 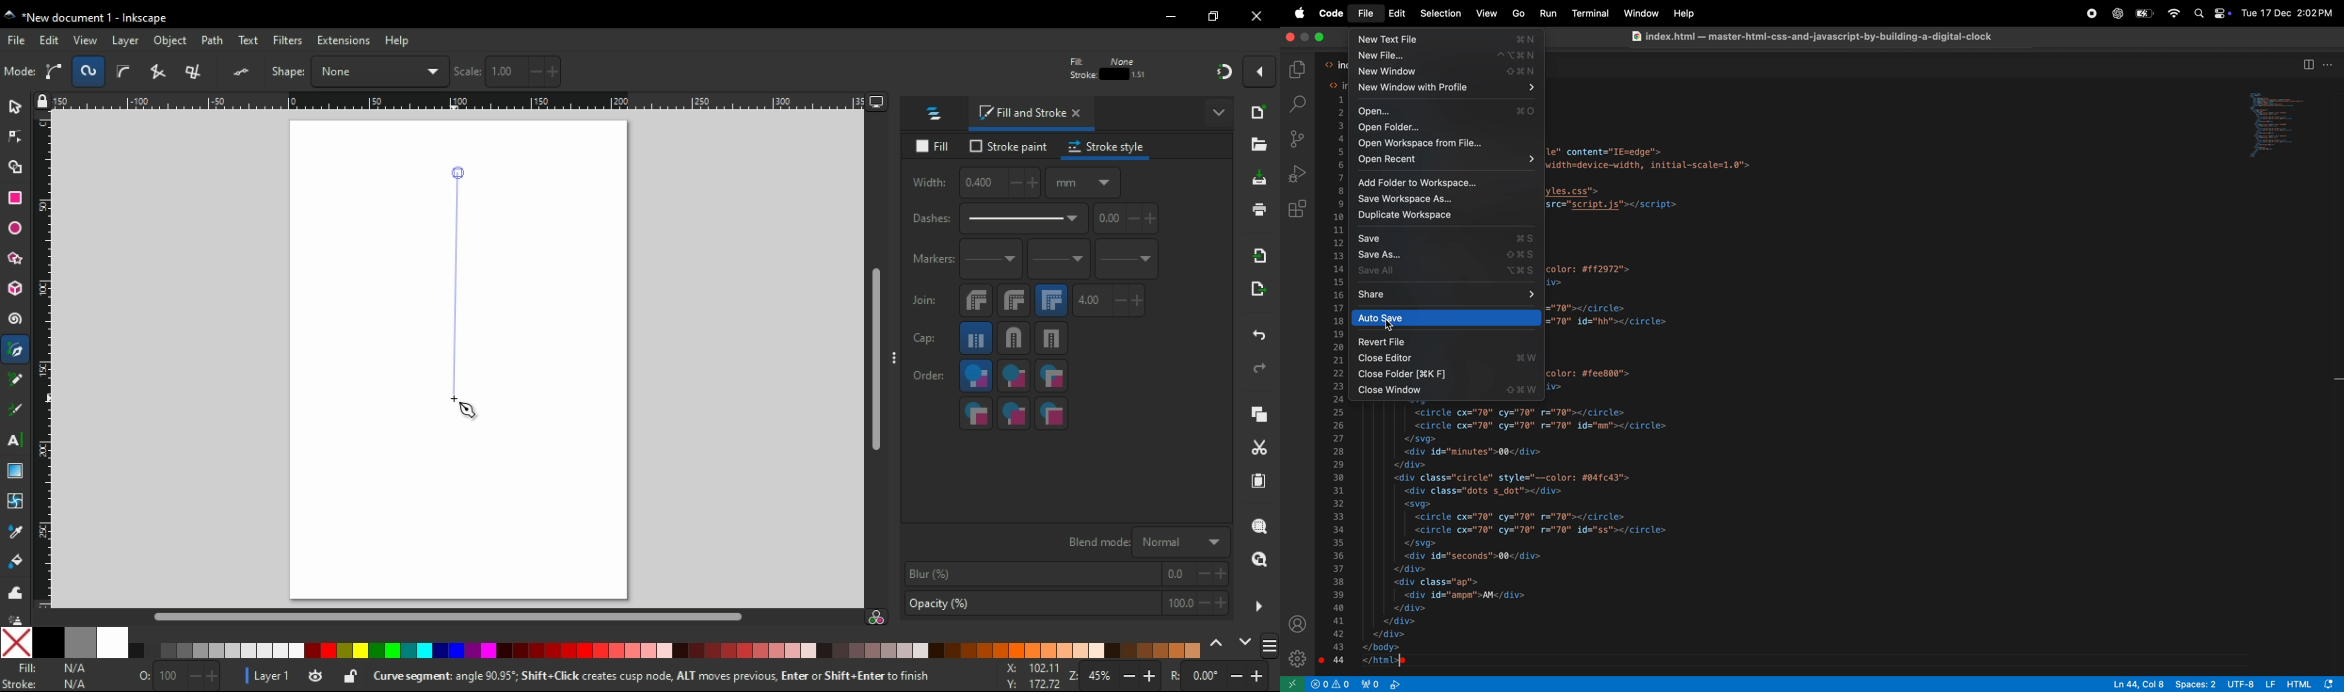 What do you see at coordinates (522, 72) in the screenshot?
I see `horizontal coordinates` at bounding box center [522, 72].